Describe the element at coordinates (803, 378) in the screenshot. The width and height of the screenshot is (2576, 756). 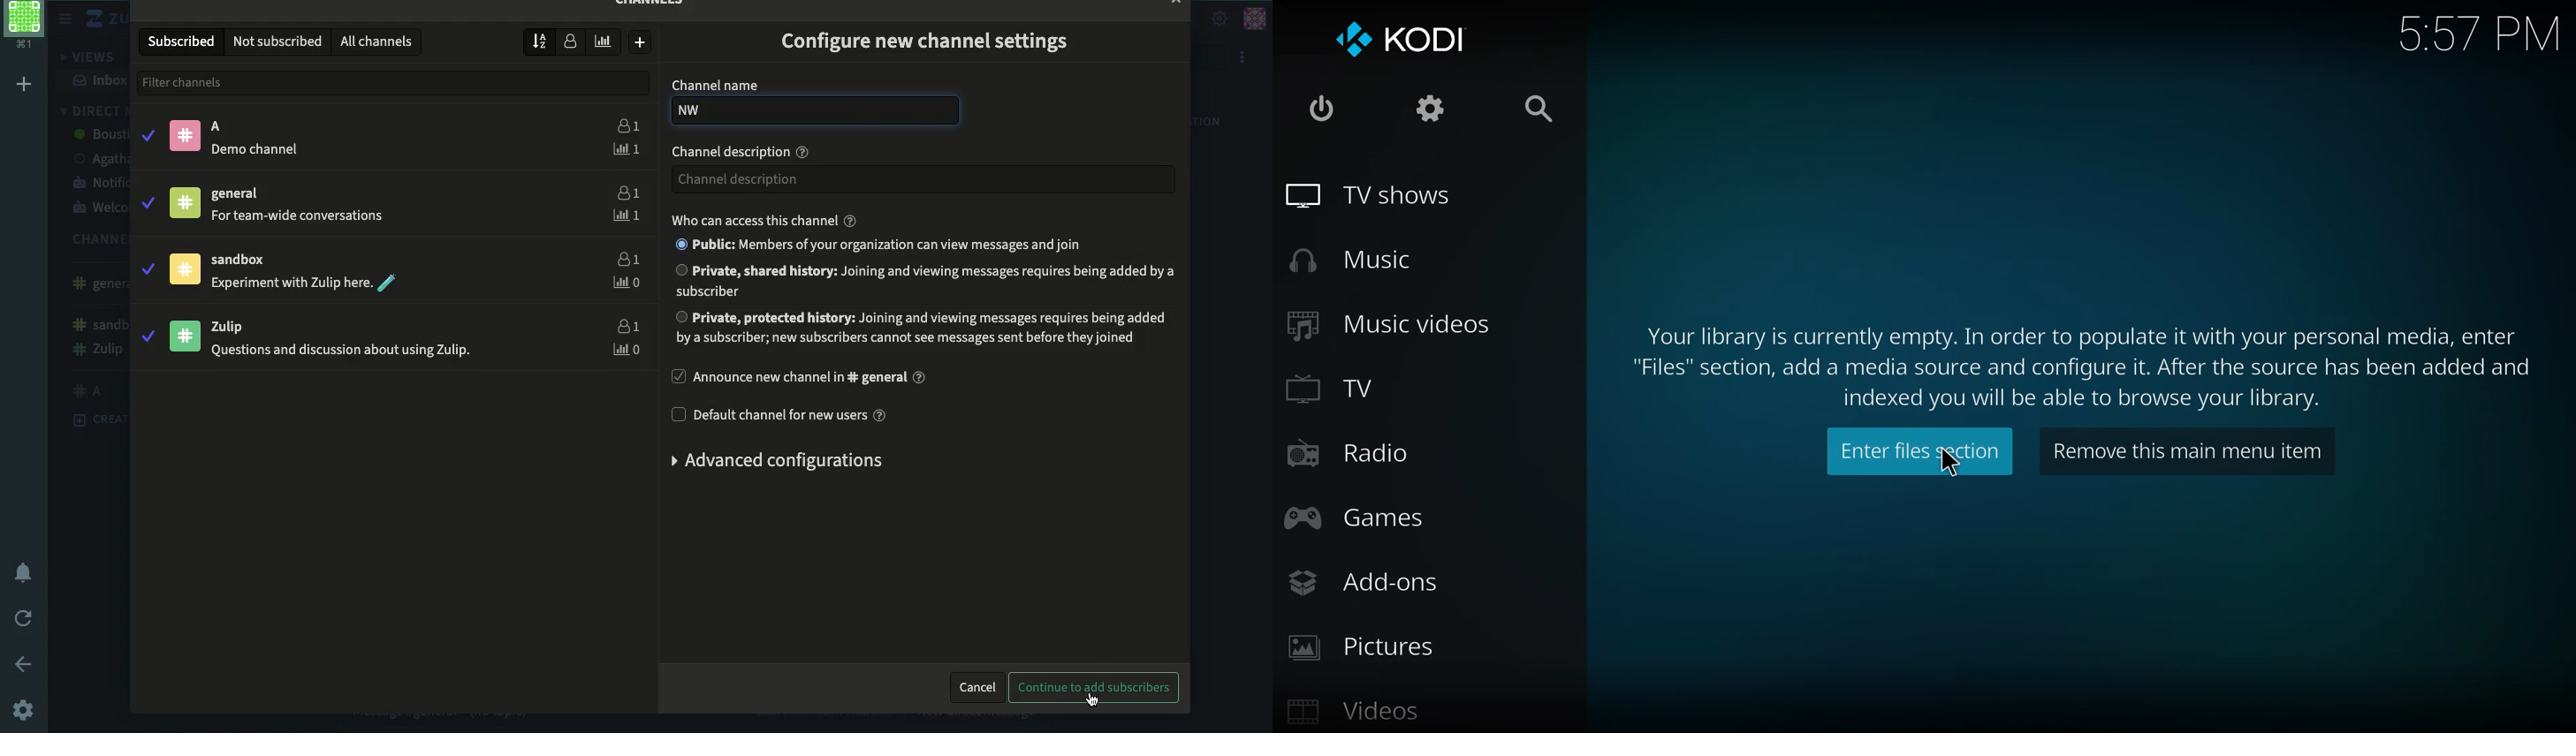
I see `announce new channel in general` at that location.